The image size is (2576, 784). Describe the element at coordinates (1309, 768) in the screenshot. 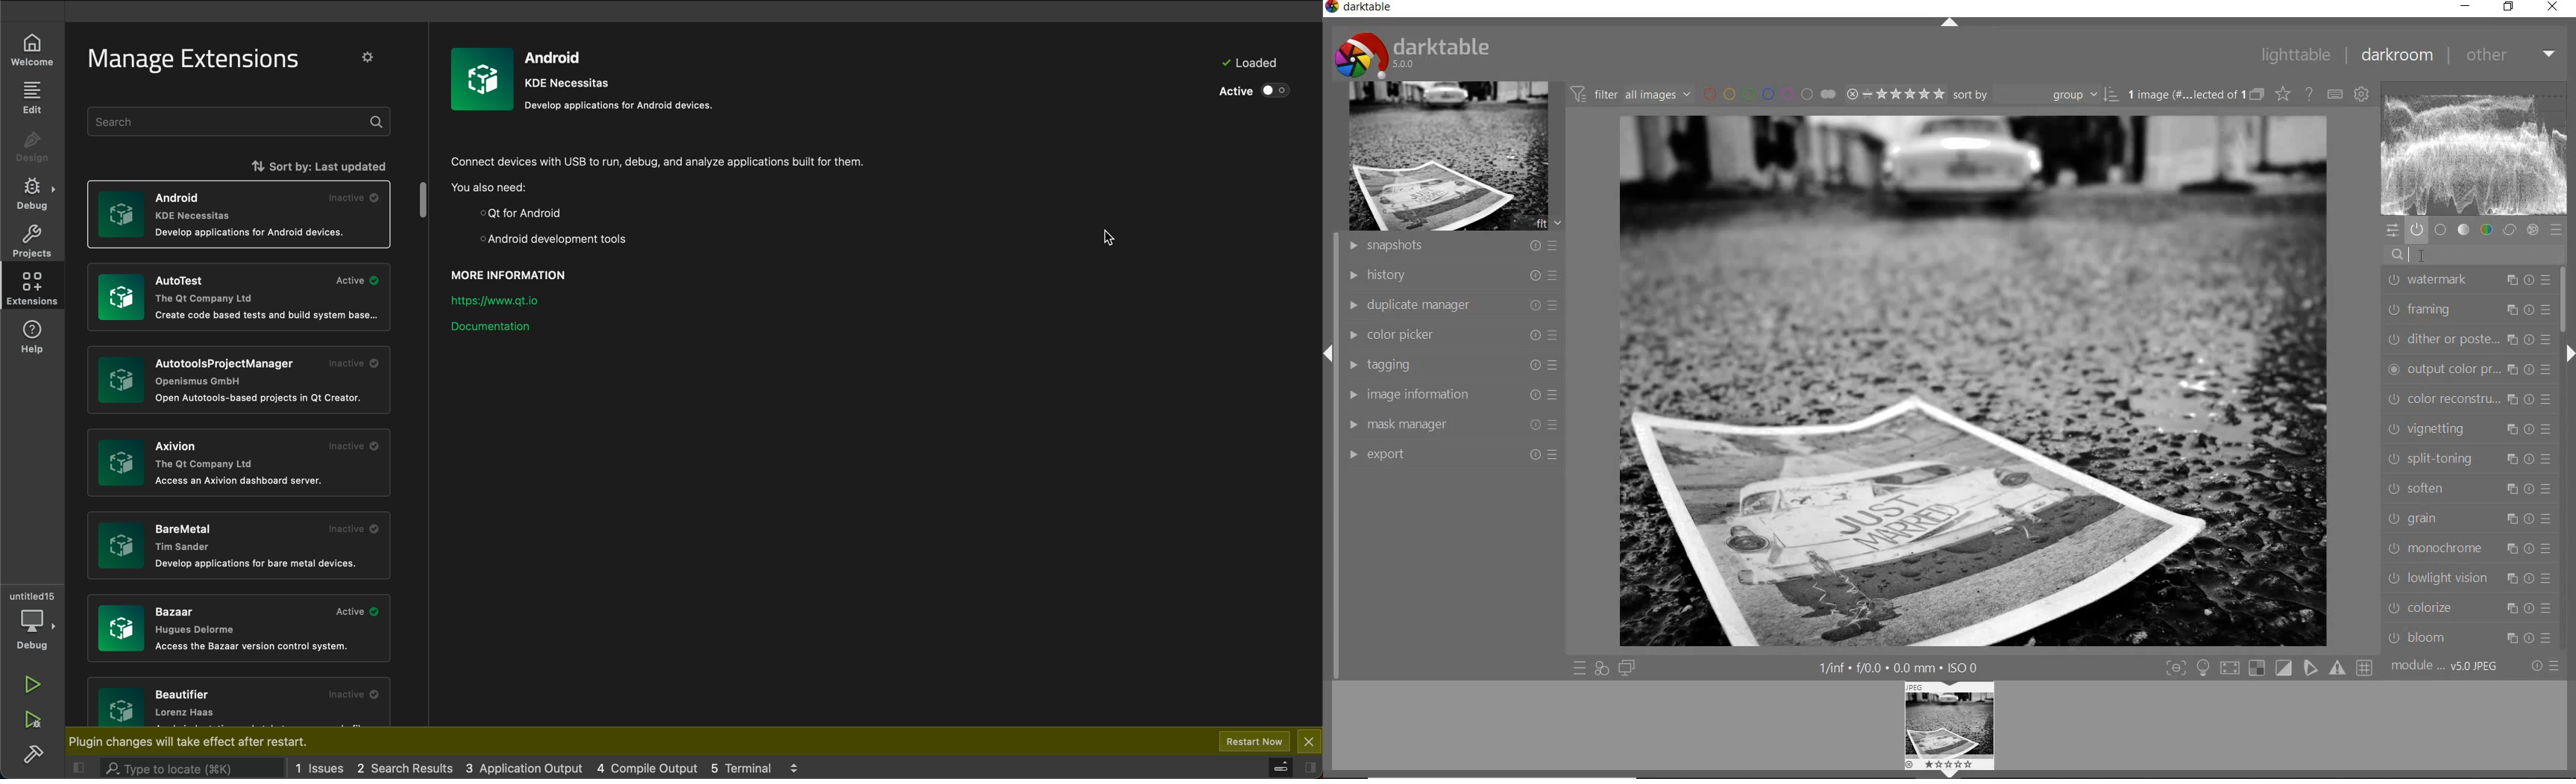

I see `open sidebar` at that location.